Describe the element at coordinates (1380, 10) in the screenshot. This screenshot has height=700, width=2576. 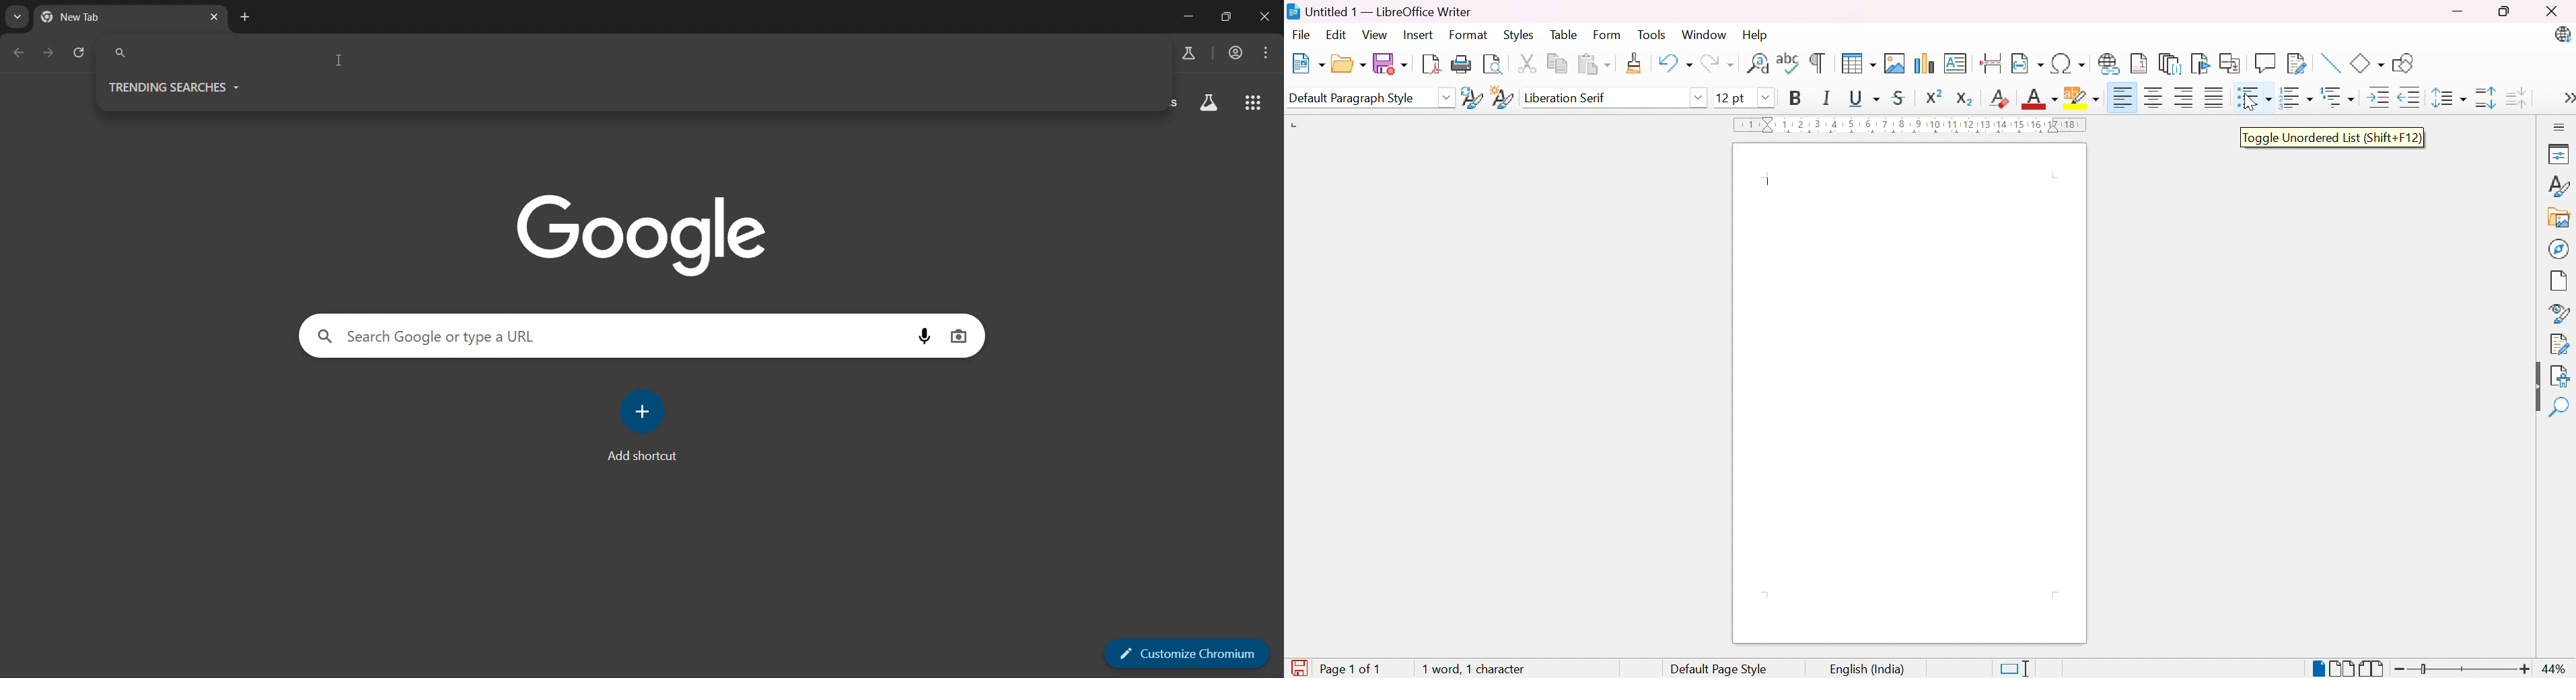
I see `Untitled 1 - LibreOffice Writer` at that location.